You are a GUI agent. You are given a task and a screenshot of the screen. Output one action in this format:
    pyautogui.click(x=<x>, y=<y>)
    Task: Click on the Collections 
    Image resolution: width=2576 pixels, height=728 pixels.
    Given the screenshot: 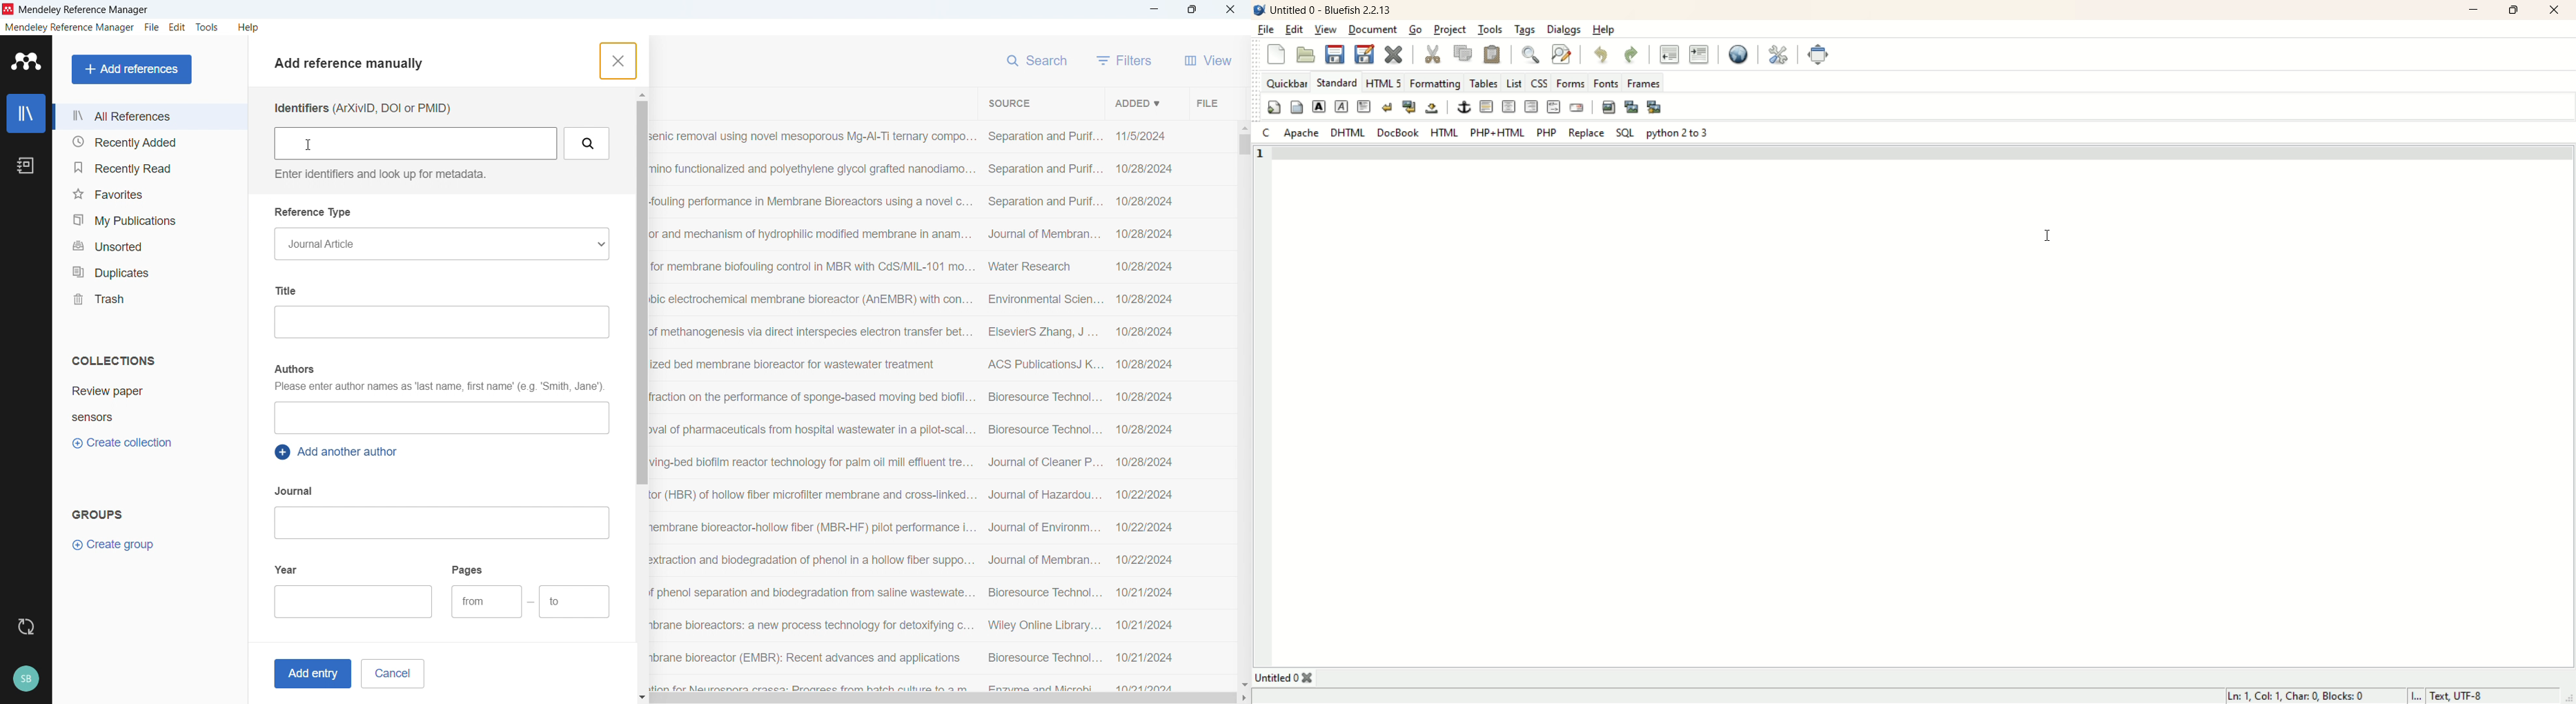 What is the action you would take?
    pyautogui.click(x=113, y=360)
    